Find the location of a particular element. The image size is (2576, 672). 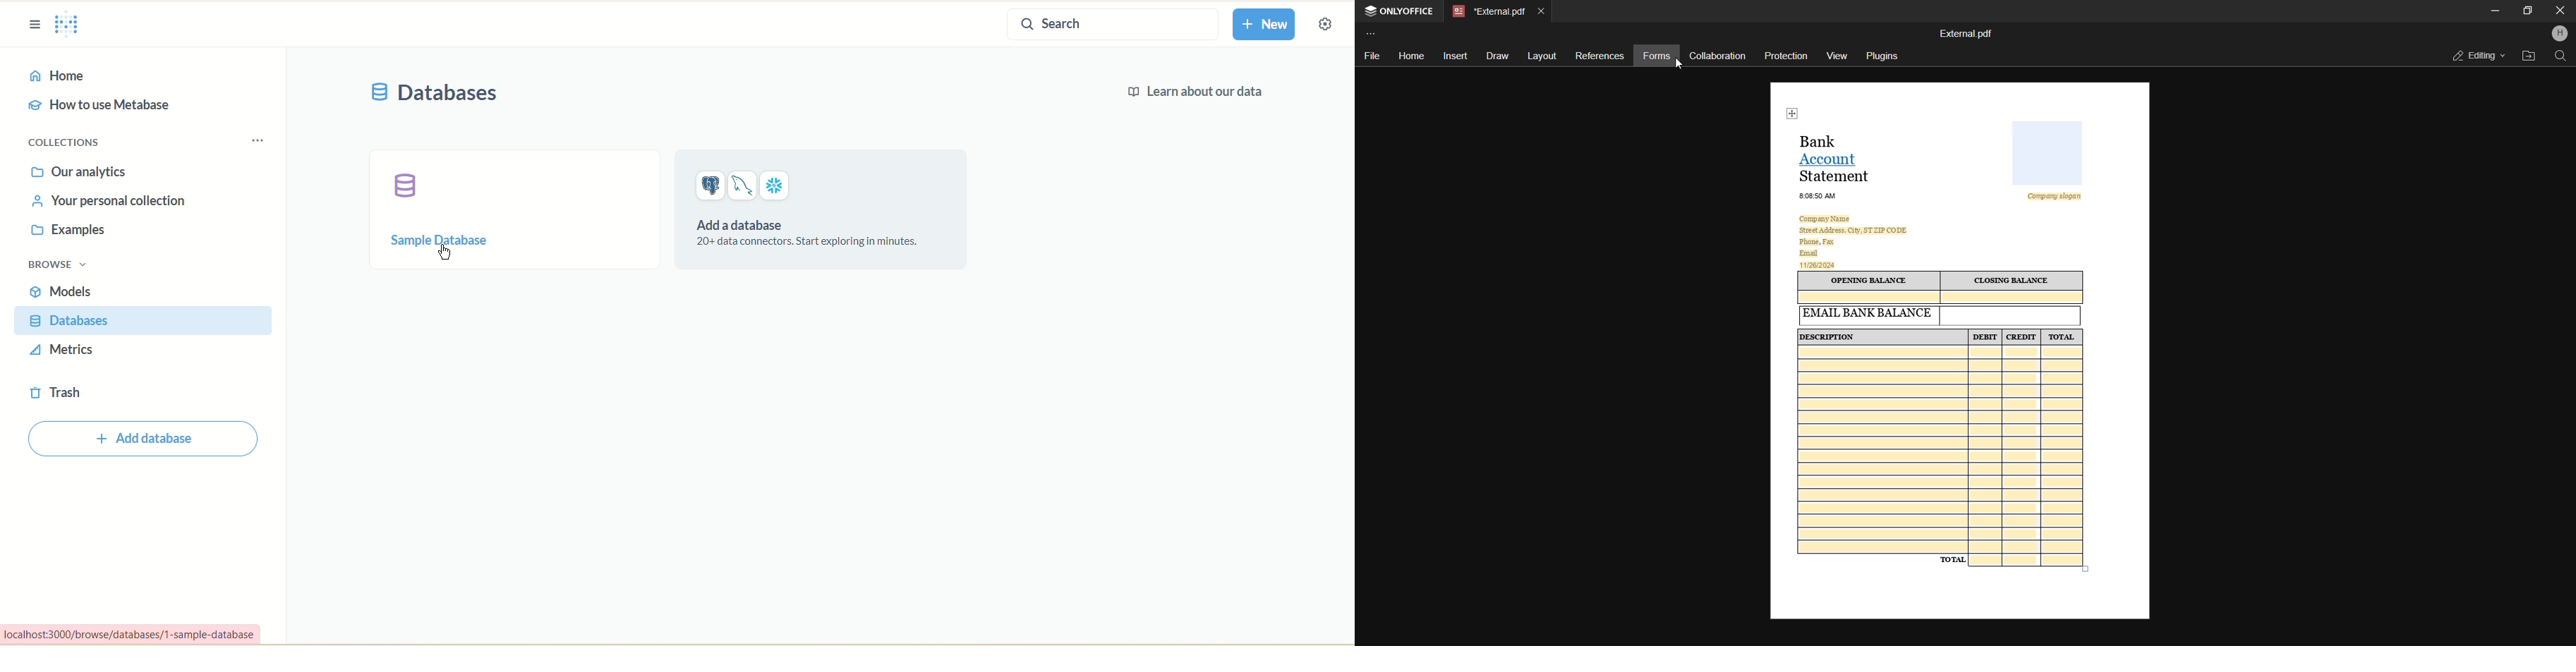

forms is located at coordinates (1654, 56).